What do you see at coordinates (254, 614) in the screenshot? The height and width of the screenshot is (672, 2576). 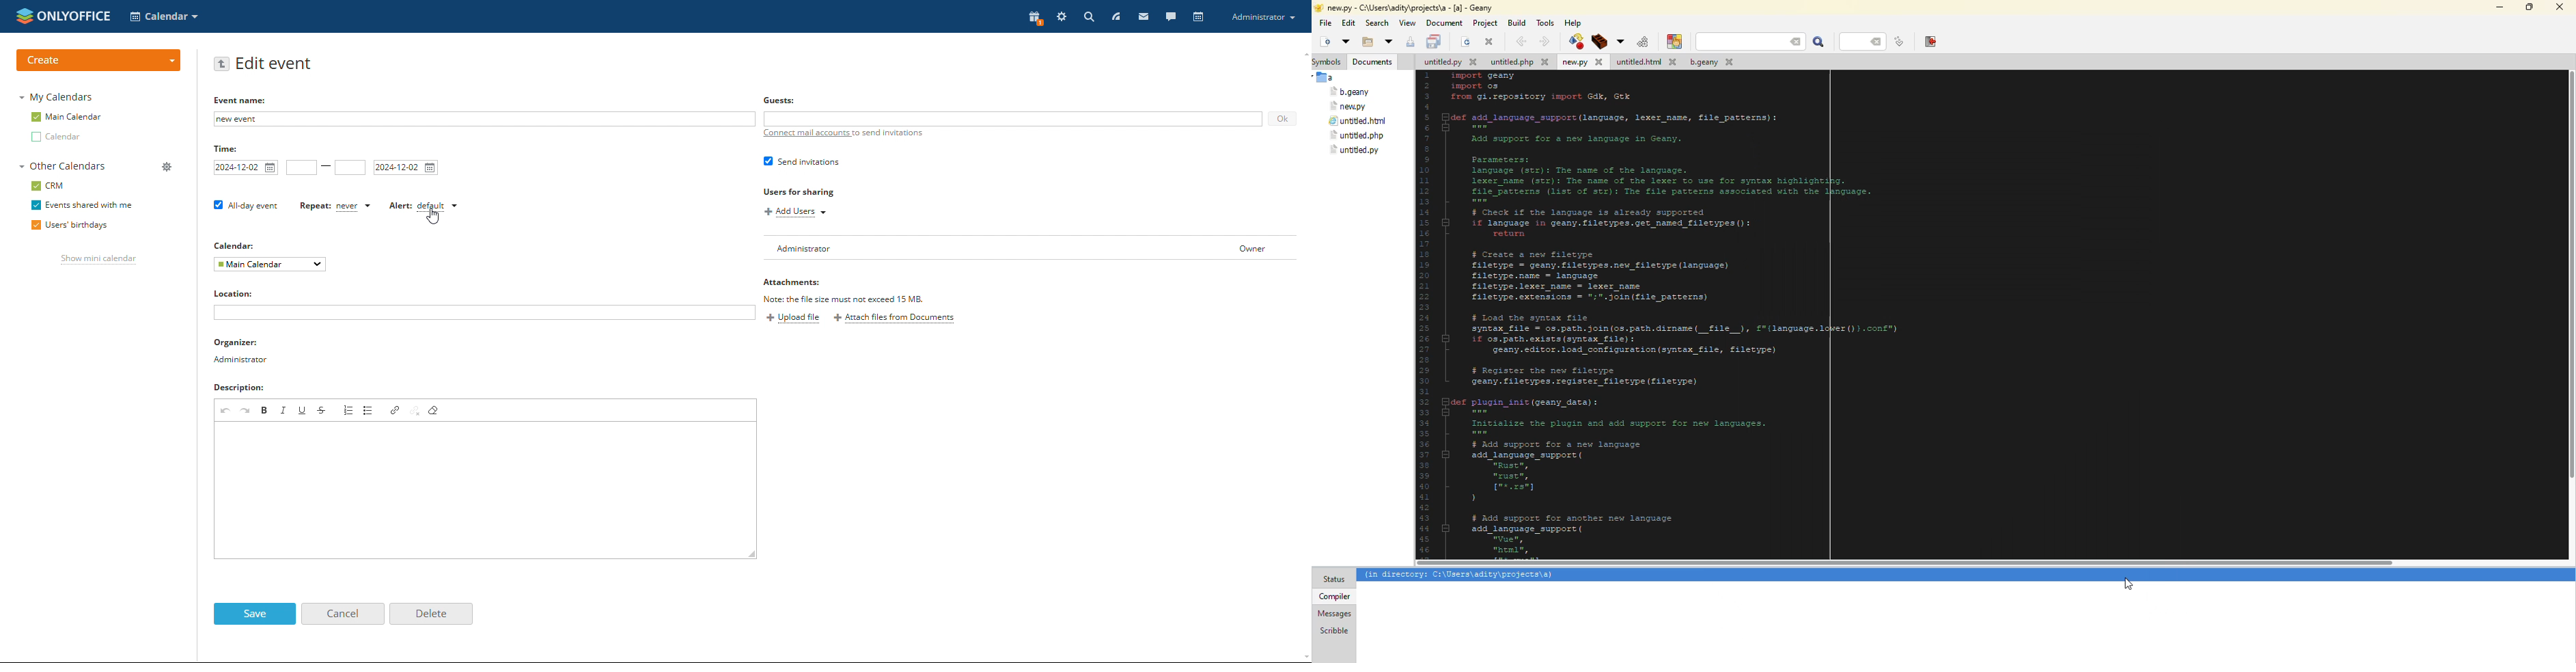 I see `save` at bounding box center [254, 614].